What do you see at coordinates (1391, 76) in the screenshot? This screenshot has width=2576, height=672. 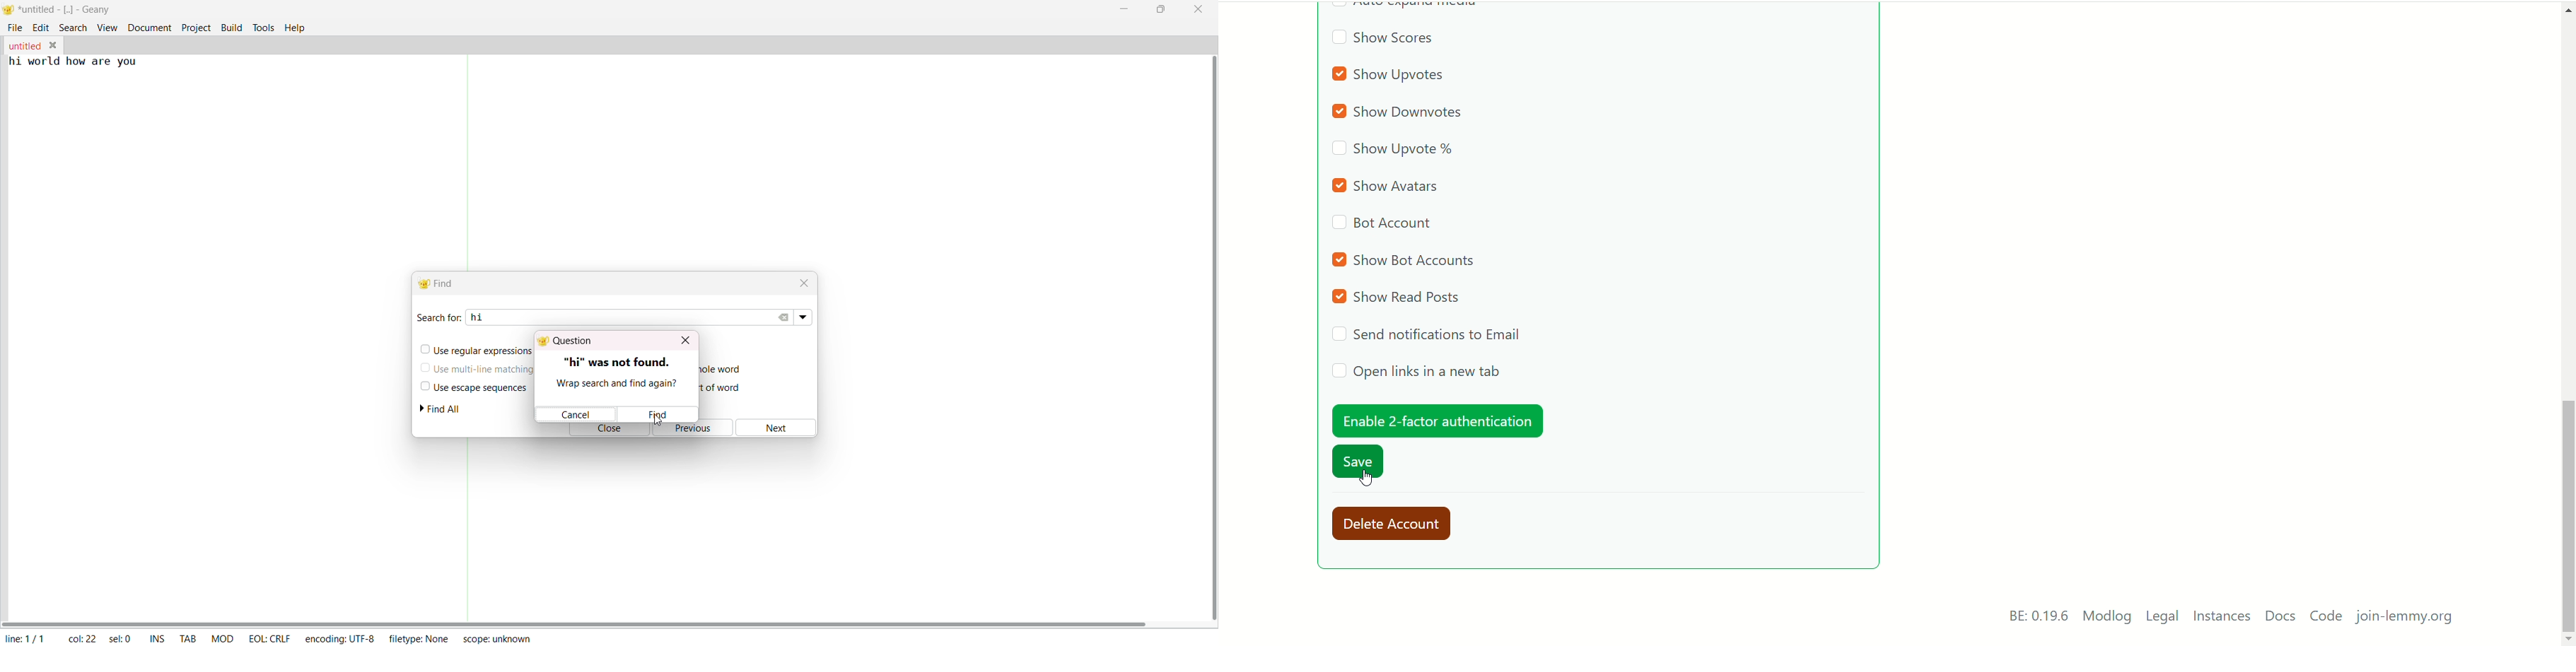 I see `selected show upvotes` at bounding box center [1391, 76].